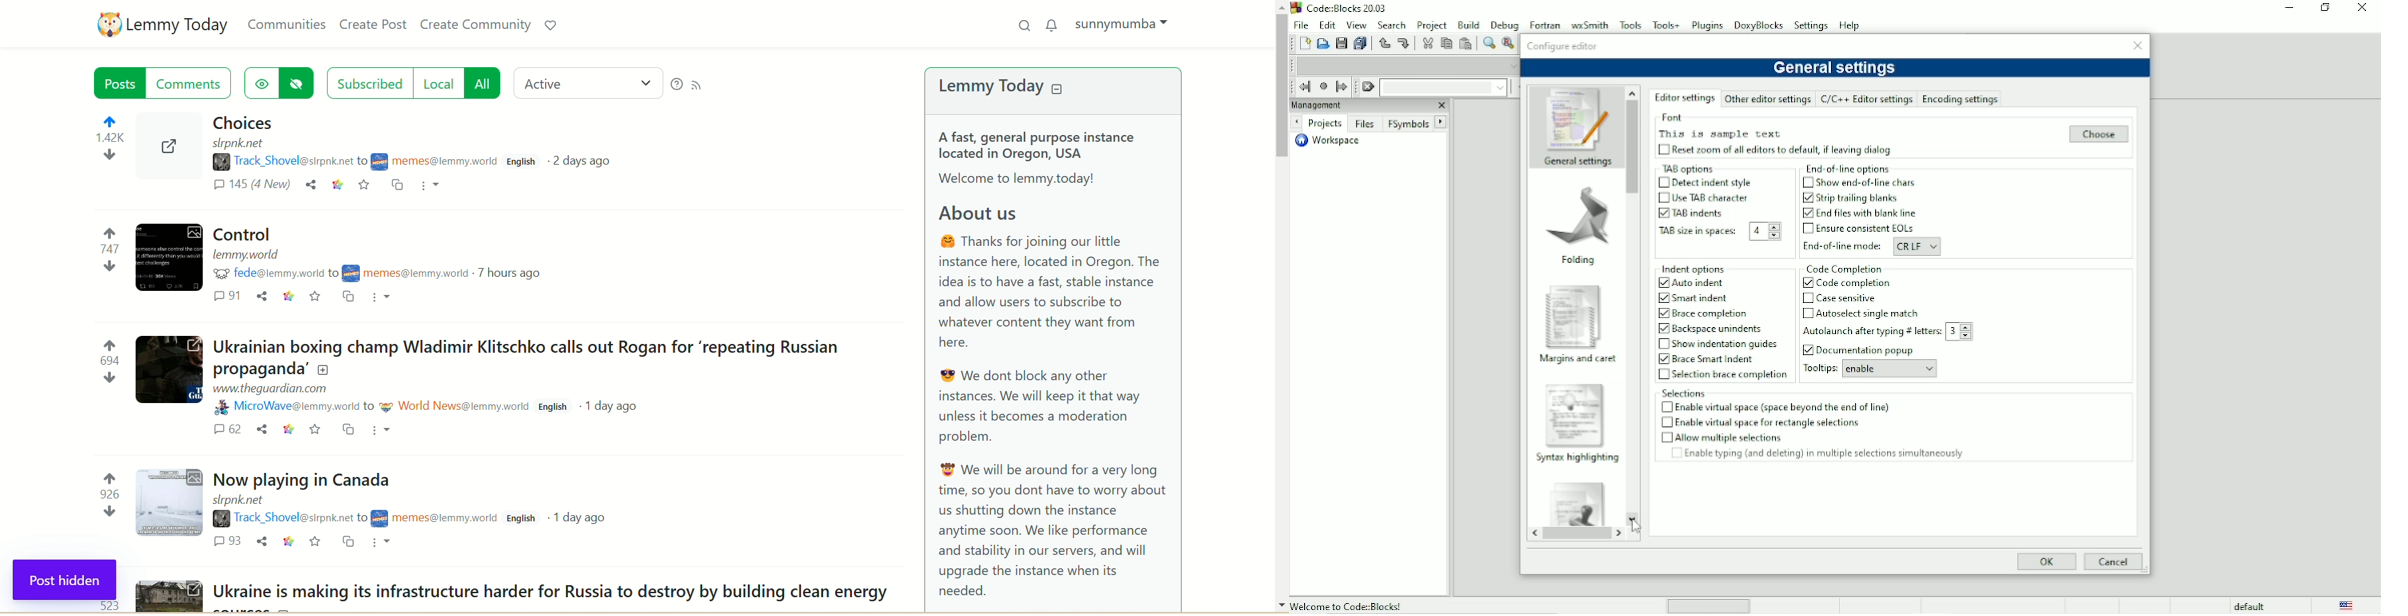  Describe the element at coordinates (1773, 231) in the screenshot. I see `Drop down` at that location.